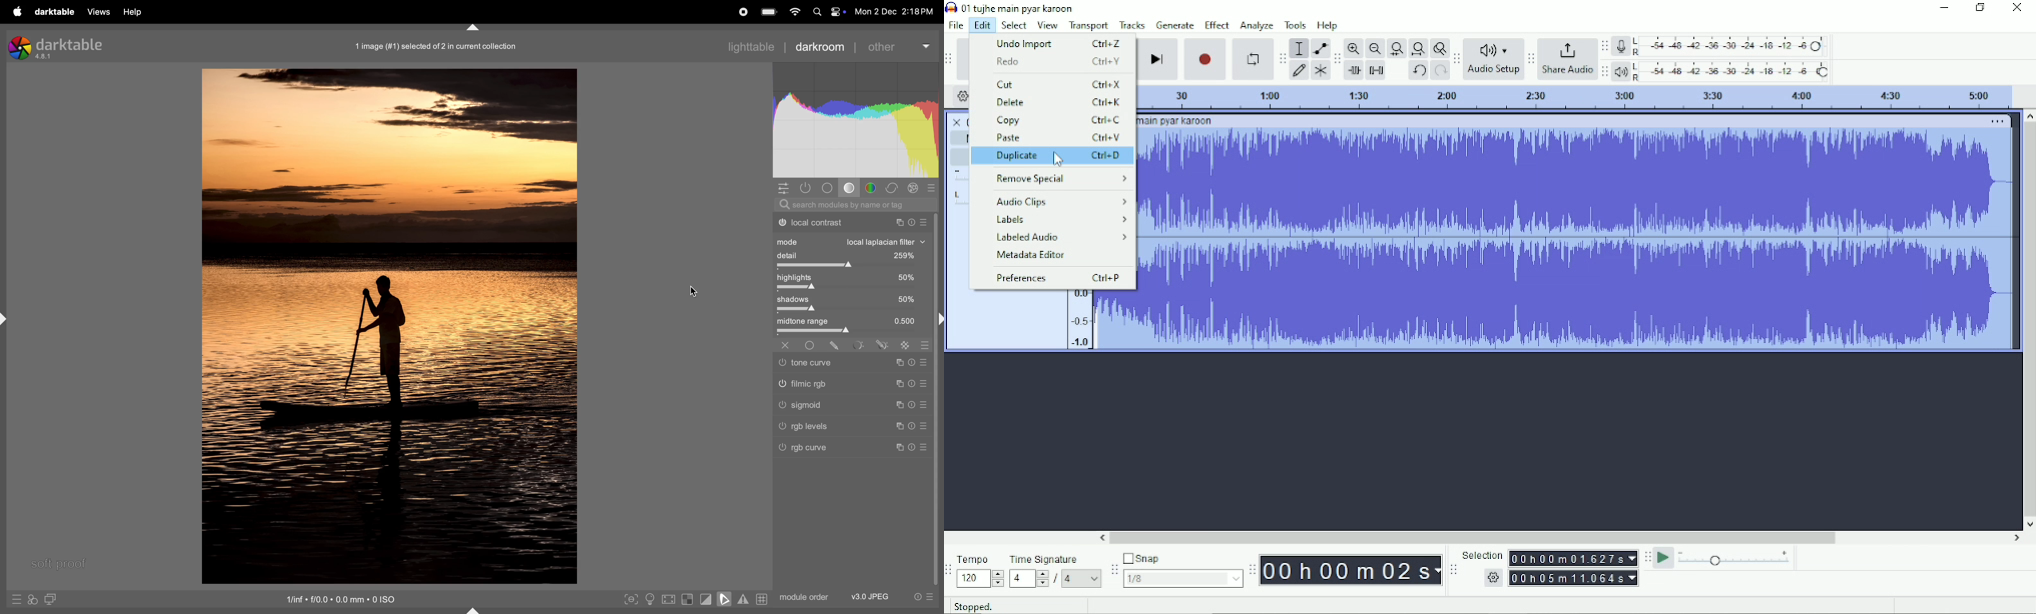 The image size is (2044, 616). What do you see at coordinates (957, 119) in the screenshot?
I see `close` at bounding box center [957, 119].